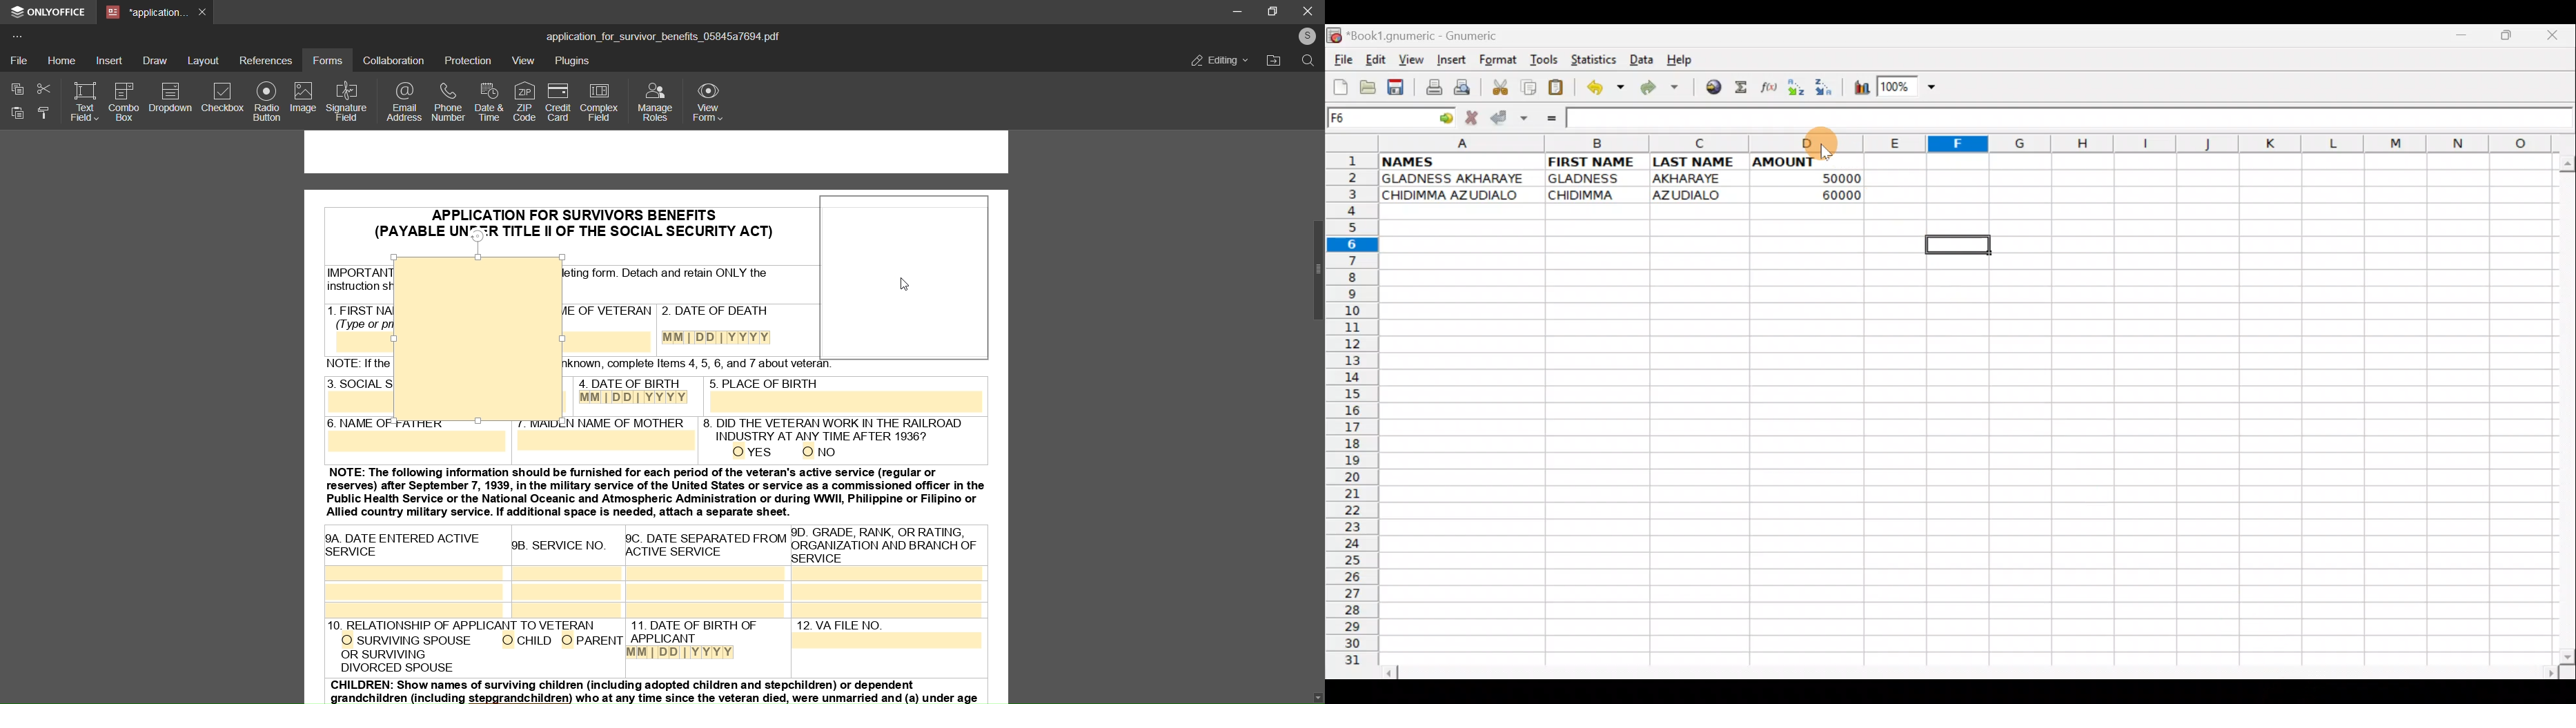 The height and width of the screenshot is (728, 2576). Describe the element at coordinates (1275, 10) in the screenshot. I see `maximize` at that location.